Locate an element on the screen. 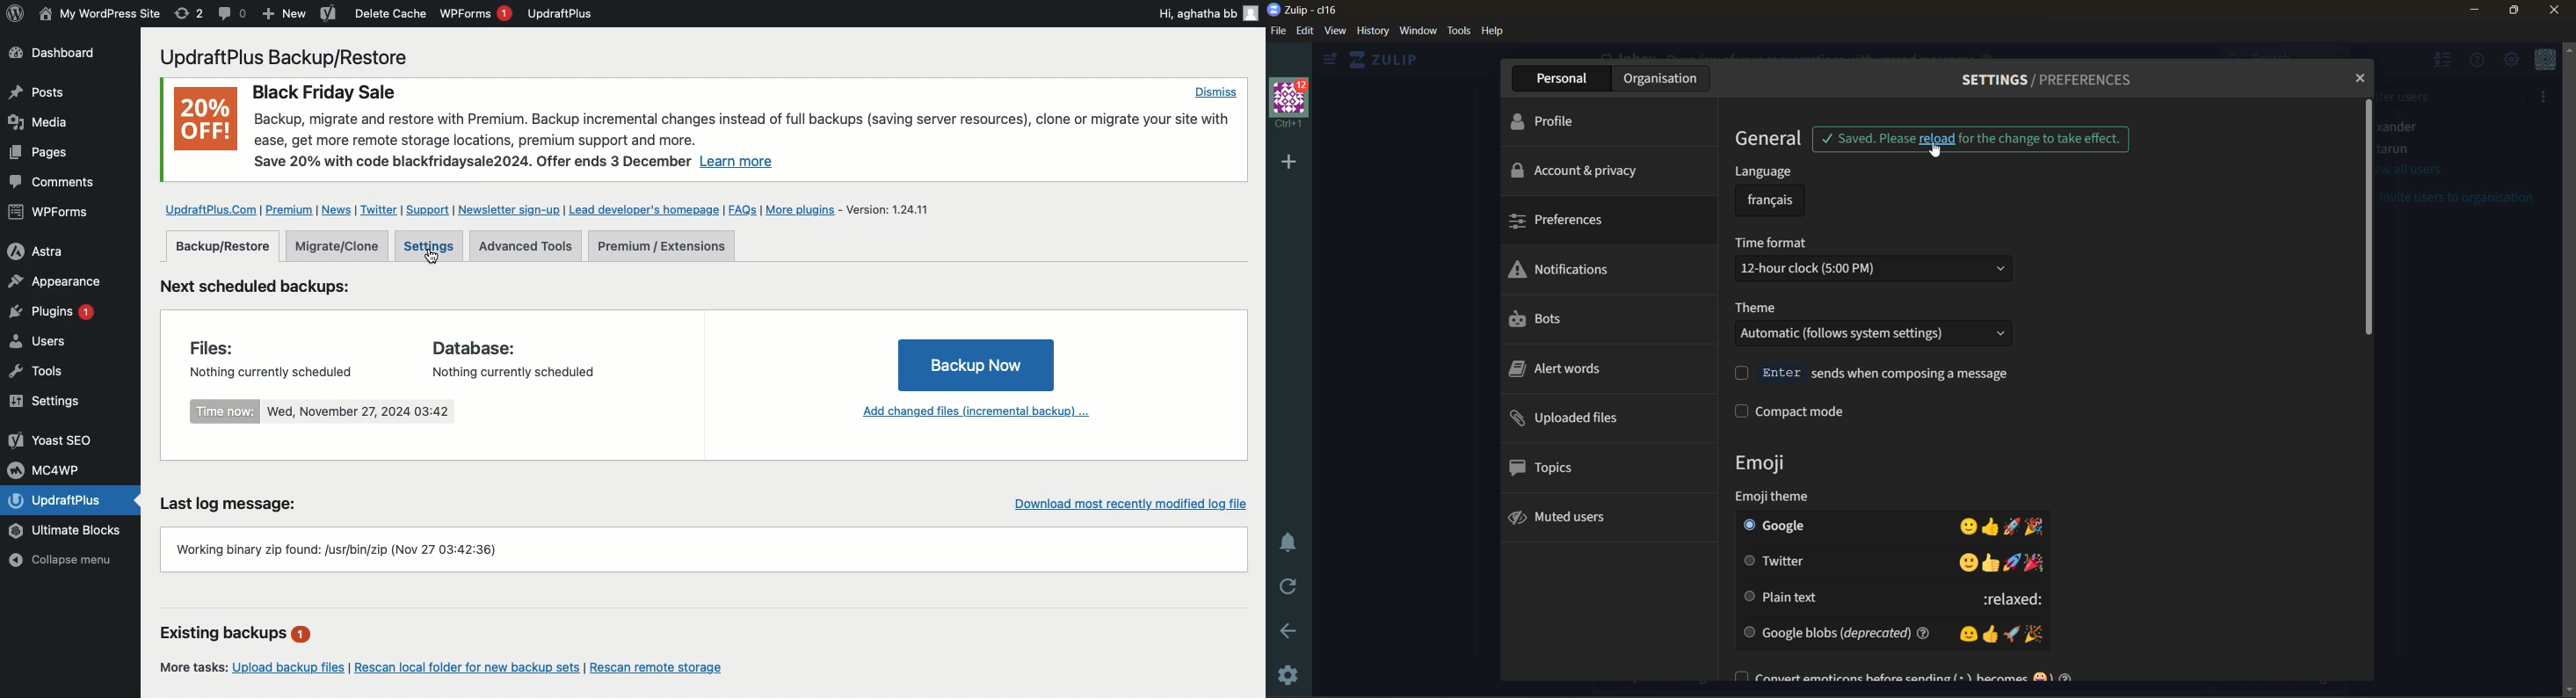  app name and organisation name is located at coordinates (1306, 11).